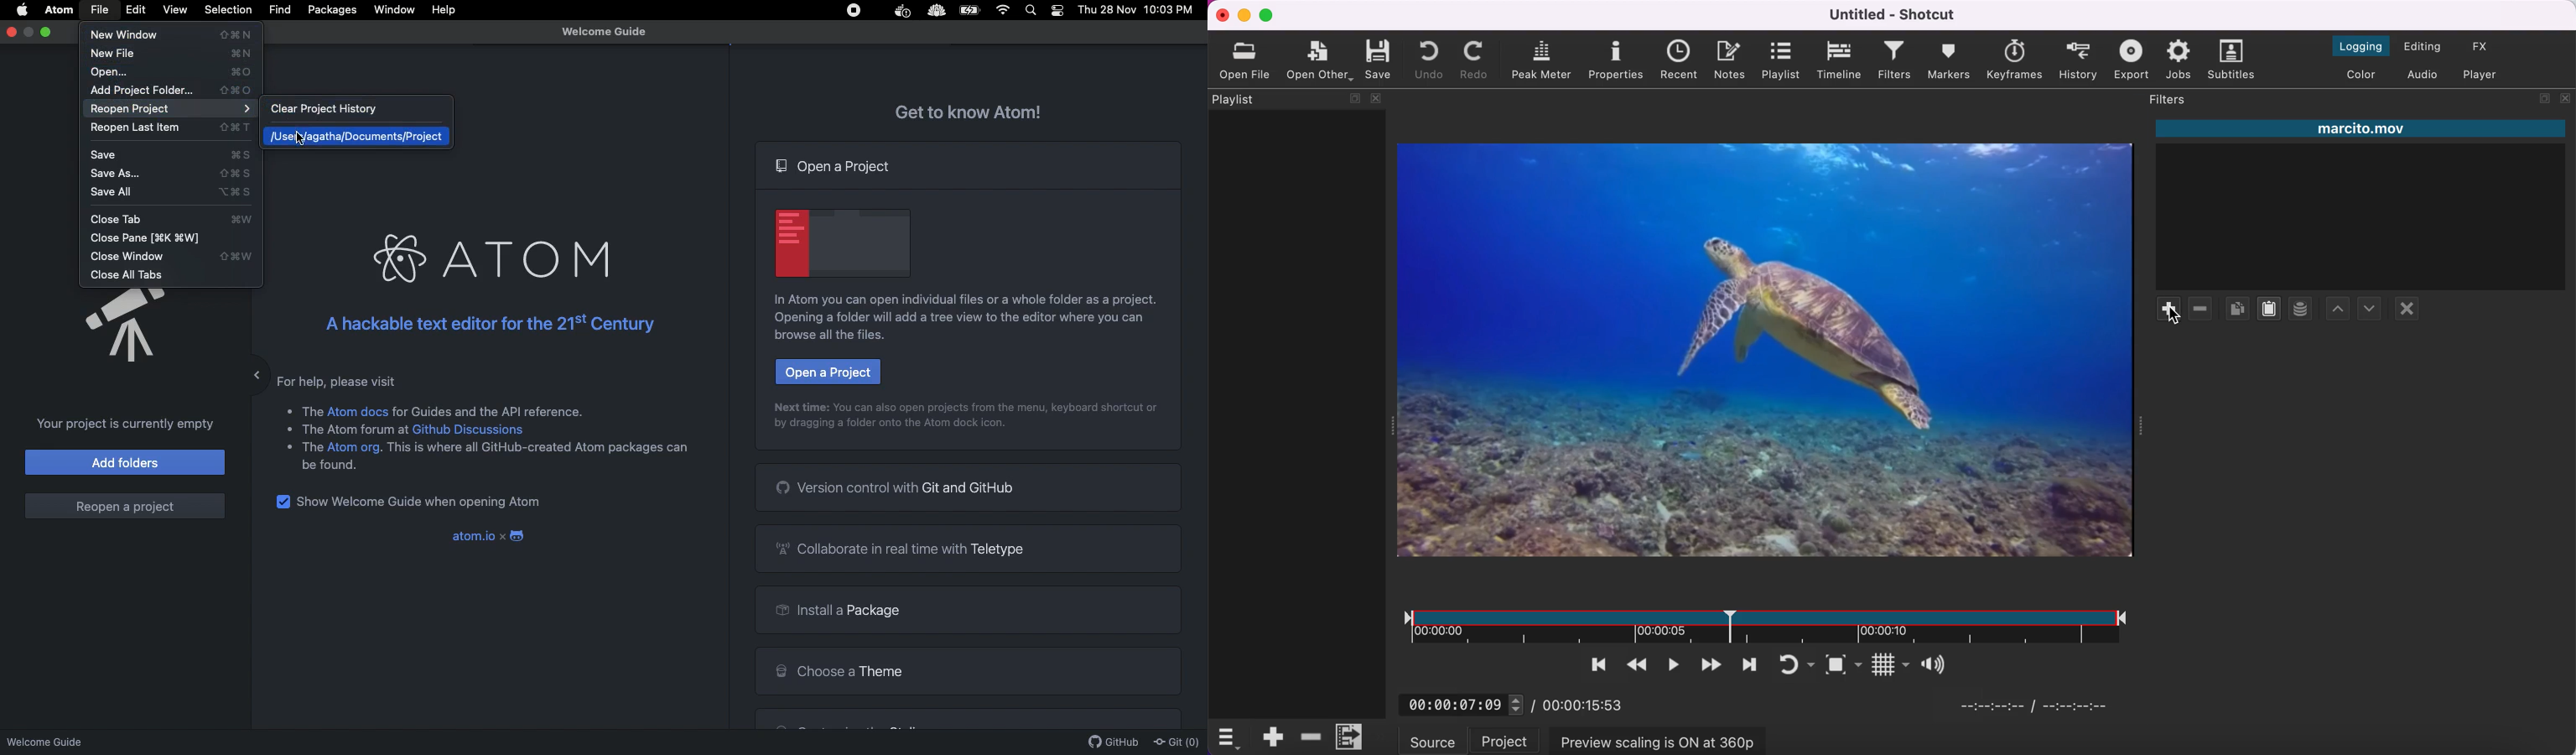  Describe the element at coordinates (1950, 61) in the screenshot. I see `markers` at that location.